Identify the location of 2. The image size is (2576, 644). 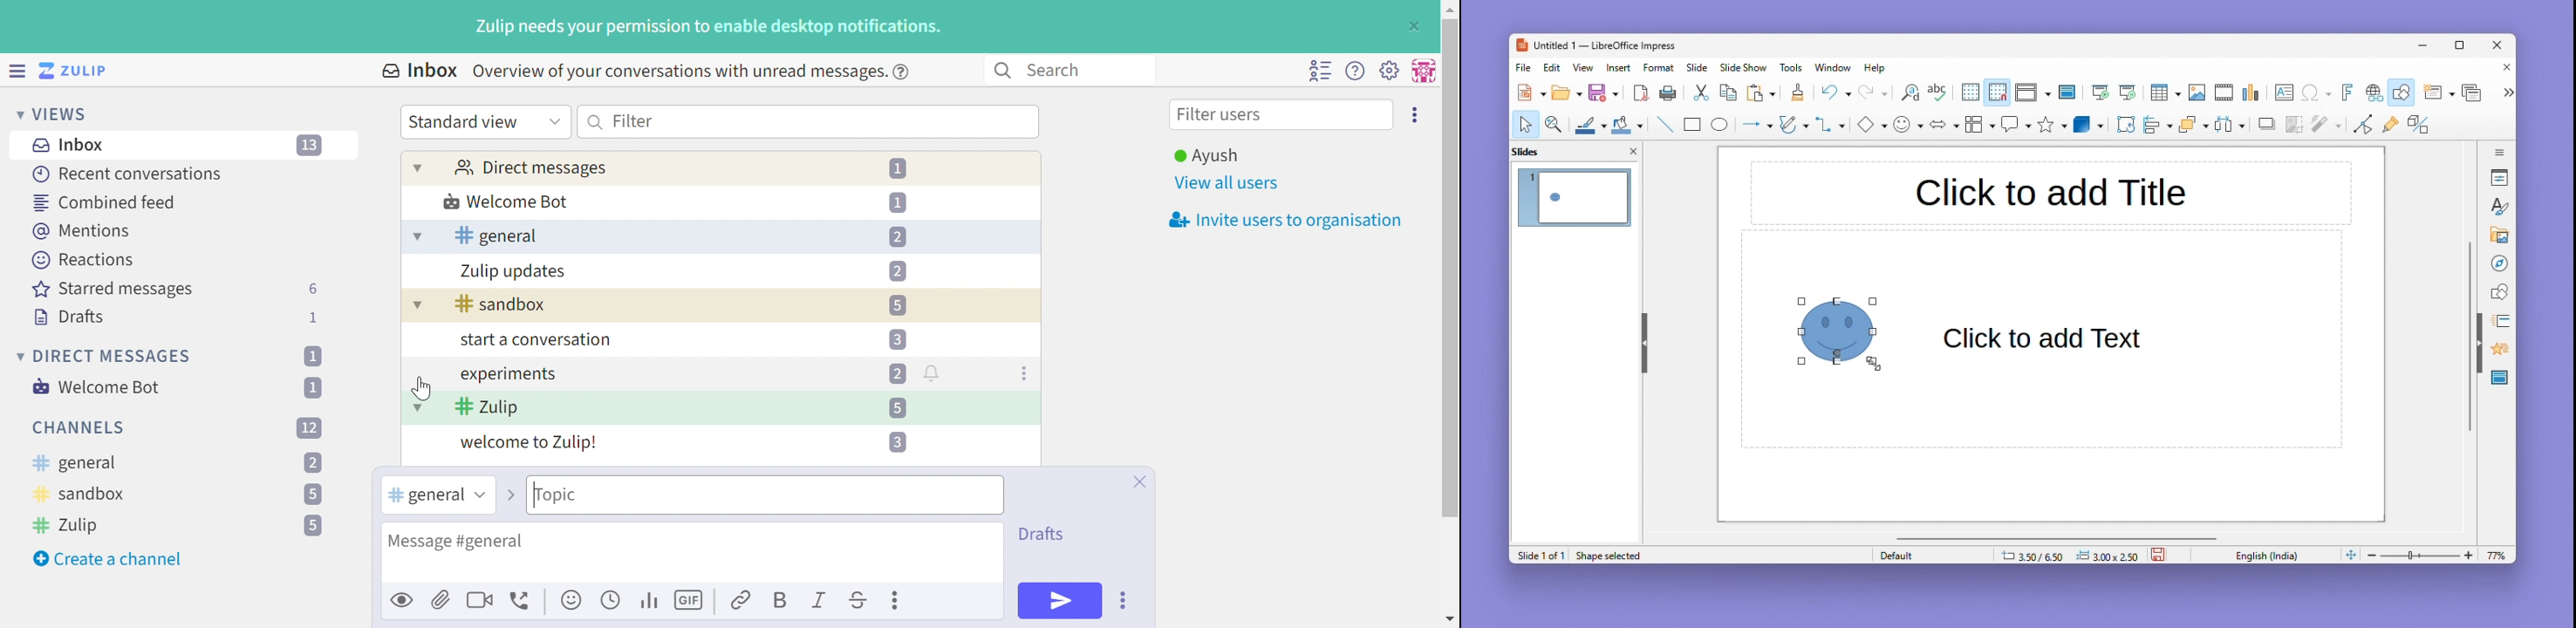
(897, 237).